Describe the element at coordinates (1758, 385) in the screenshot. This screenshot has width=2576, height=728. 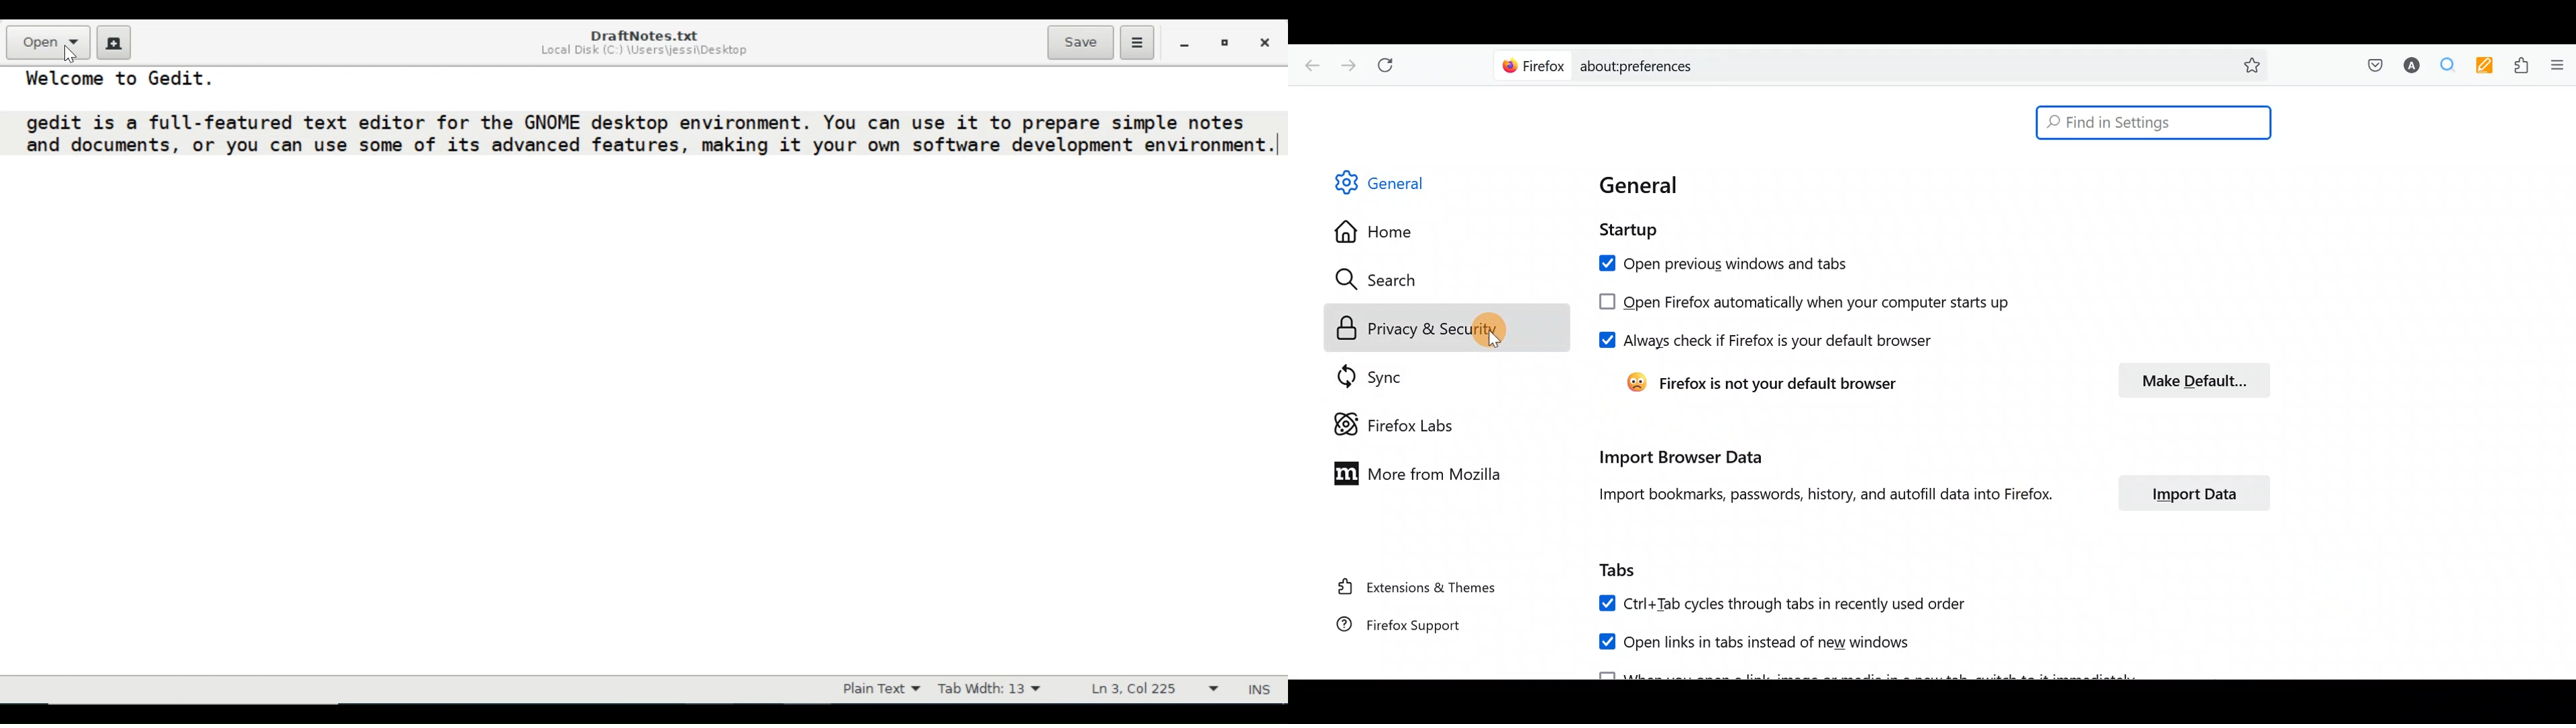
I see `Firefox is not your default browser` at that location.